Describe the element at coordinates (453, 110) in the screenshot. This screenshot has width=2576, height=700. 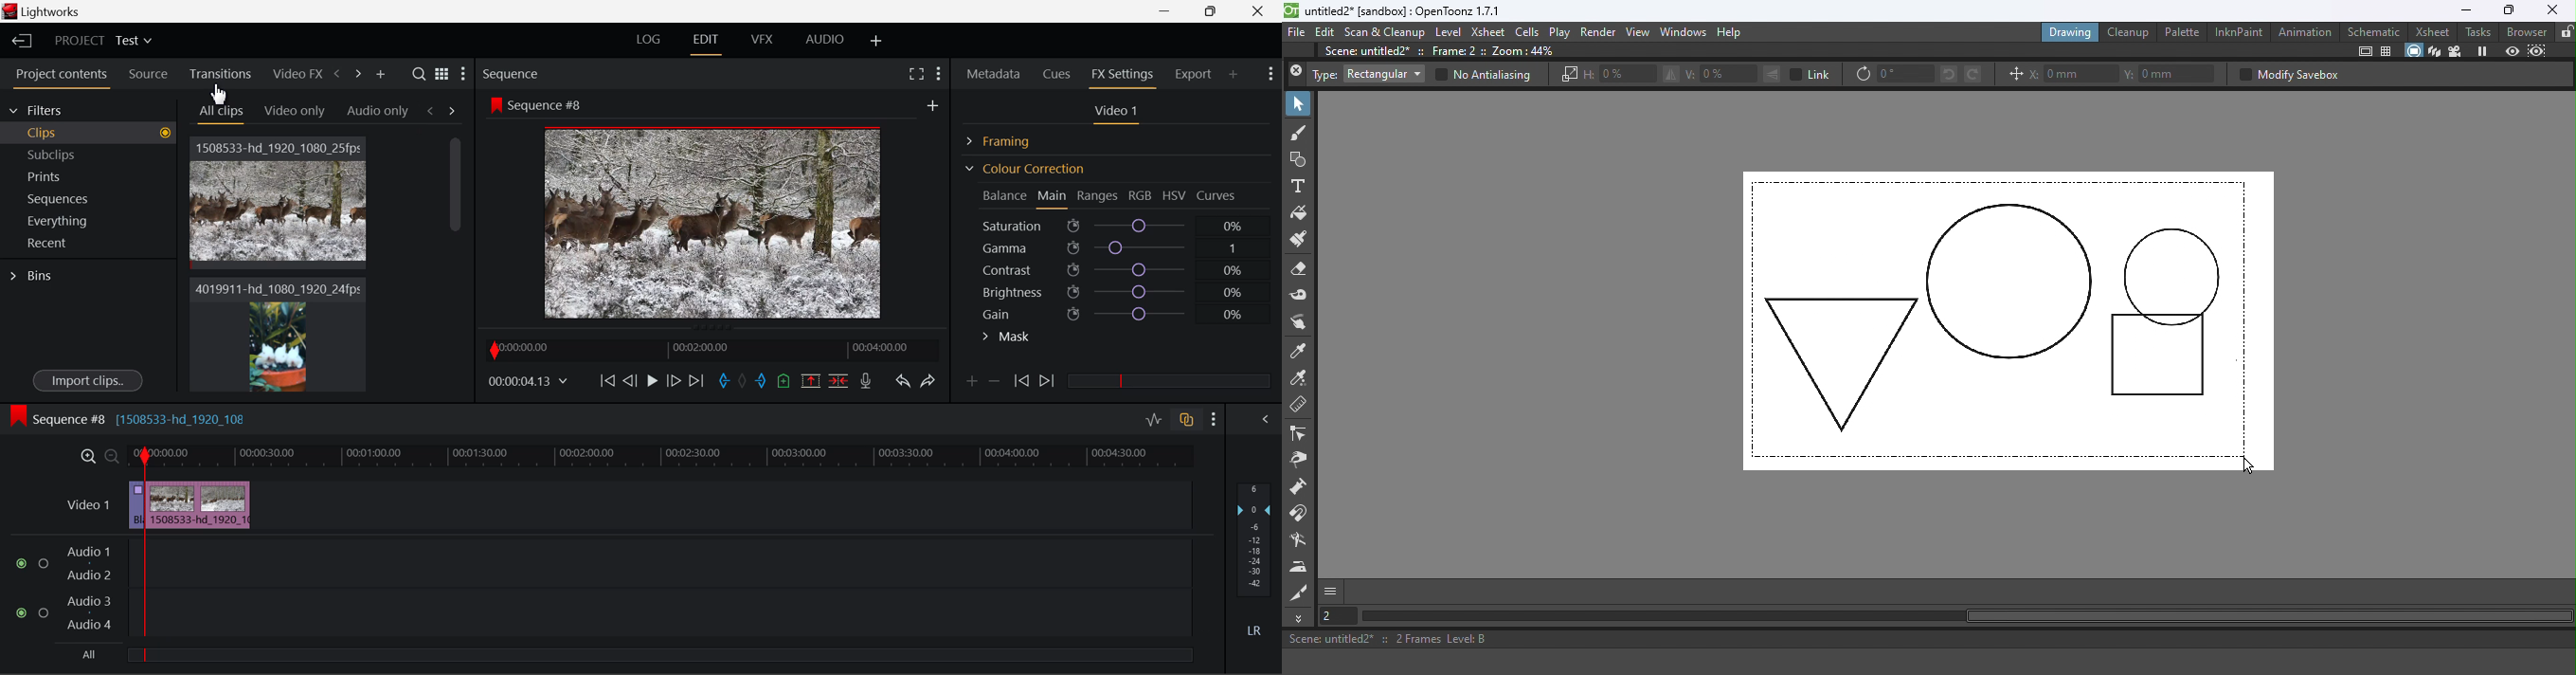
I see `Next Tab` at that location.